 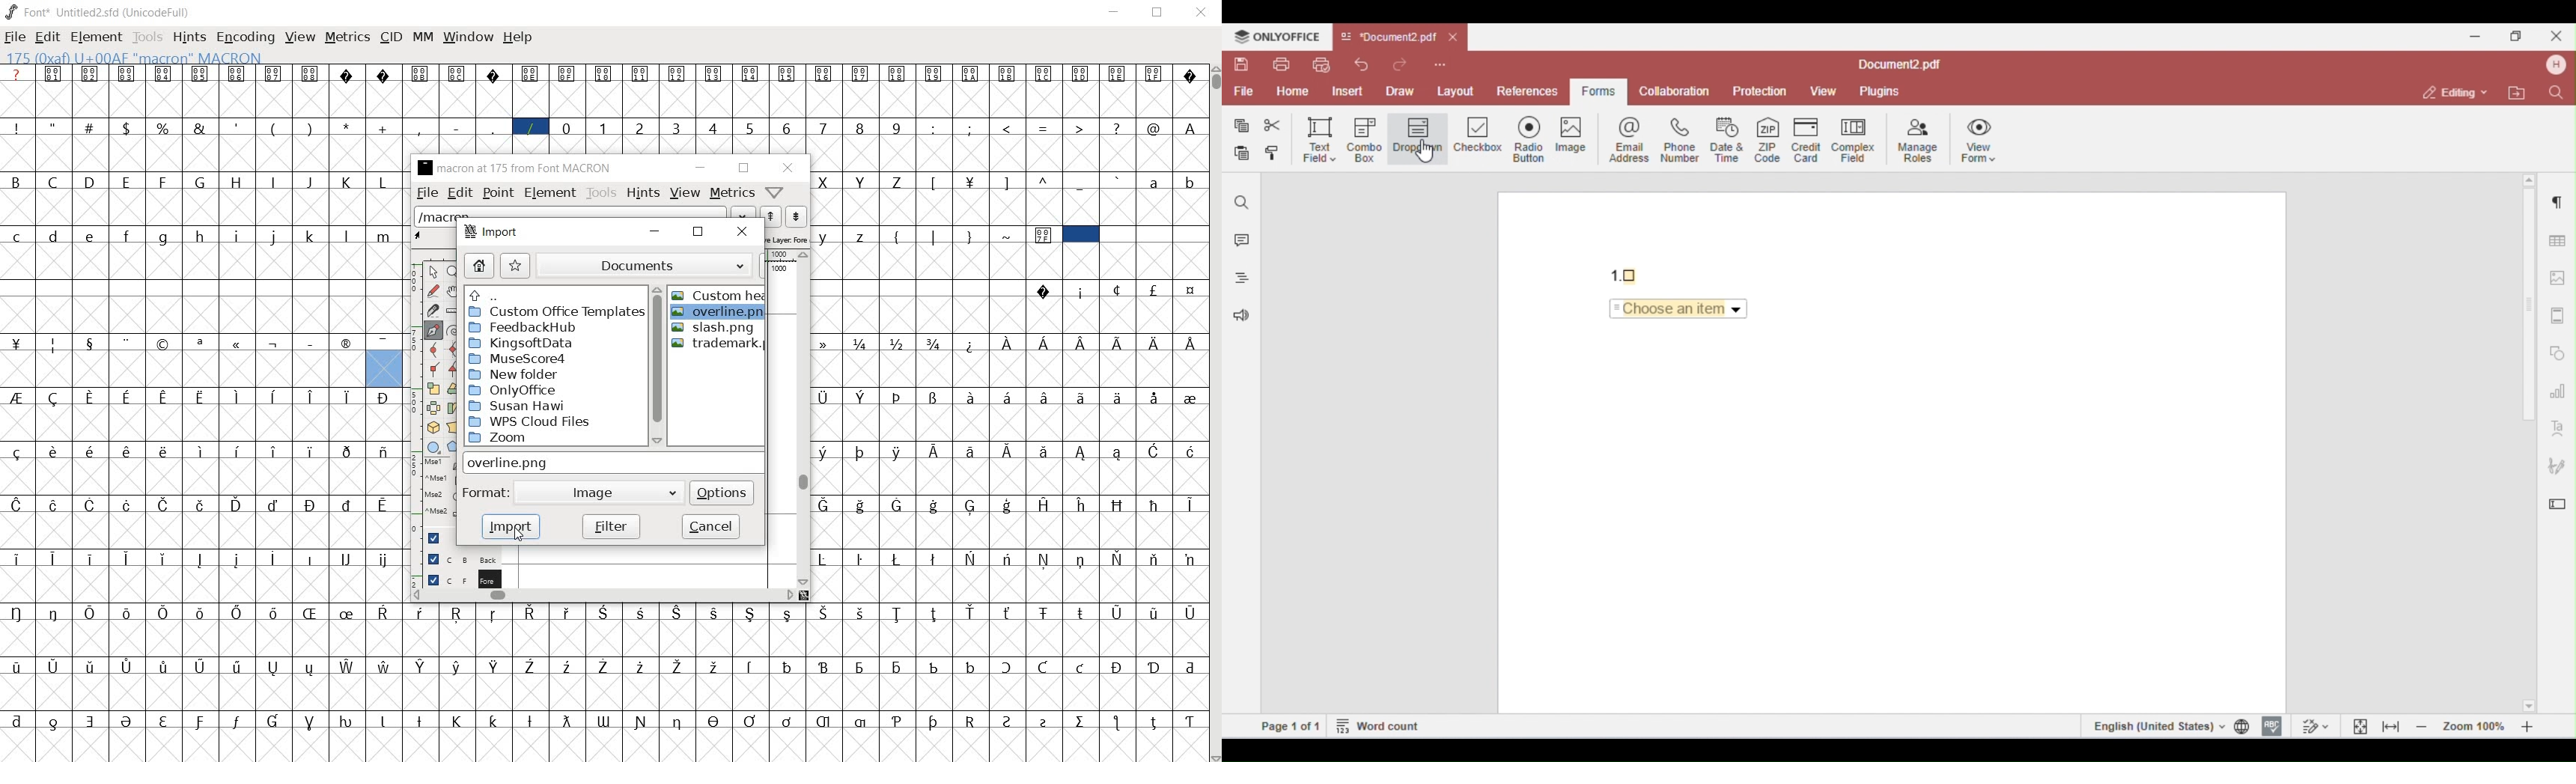 I want to click on Symbol, so click(x=1118, y=342).